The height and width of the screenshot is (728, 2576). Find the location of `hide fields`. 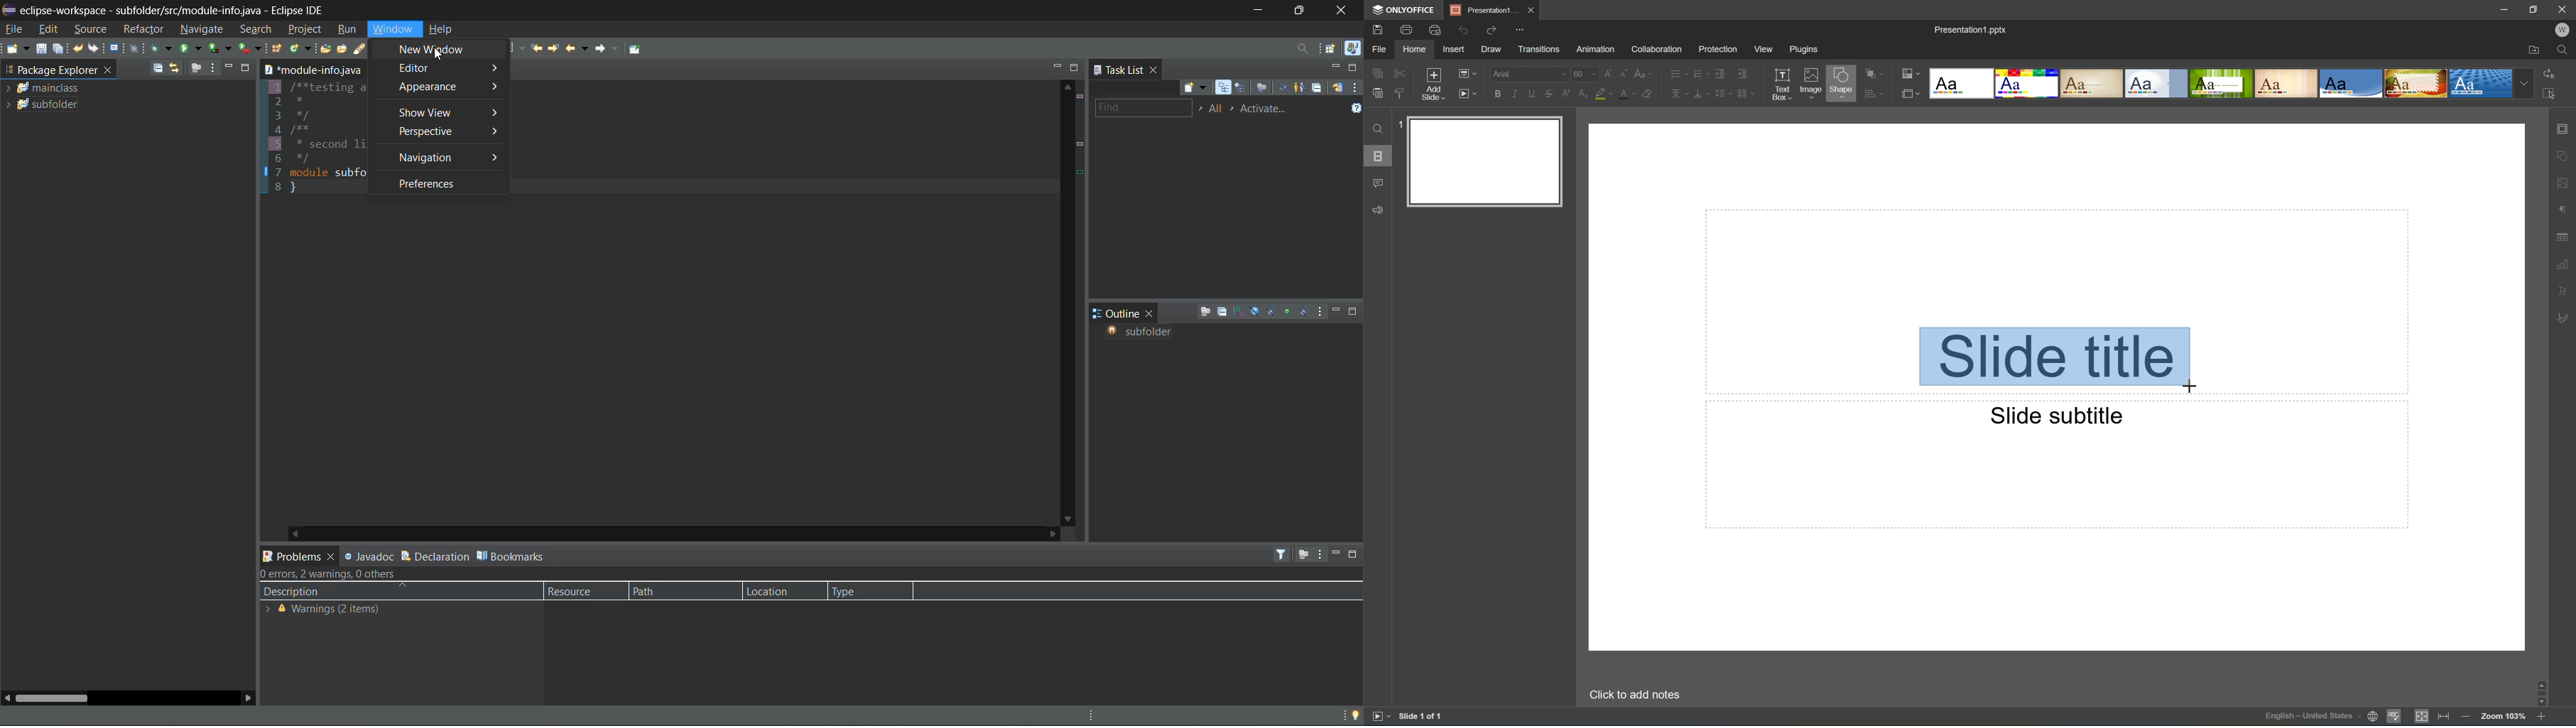

hide fields is located at coordinates (1255, 313).